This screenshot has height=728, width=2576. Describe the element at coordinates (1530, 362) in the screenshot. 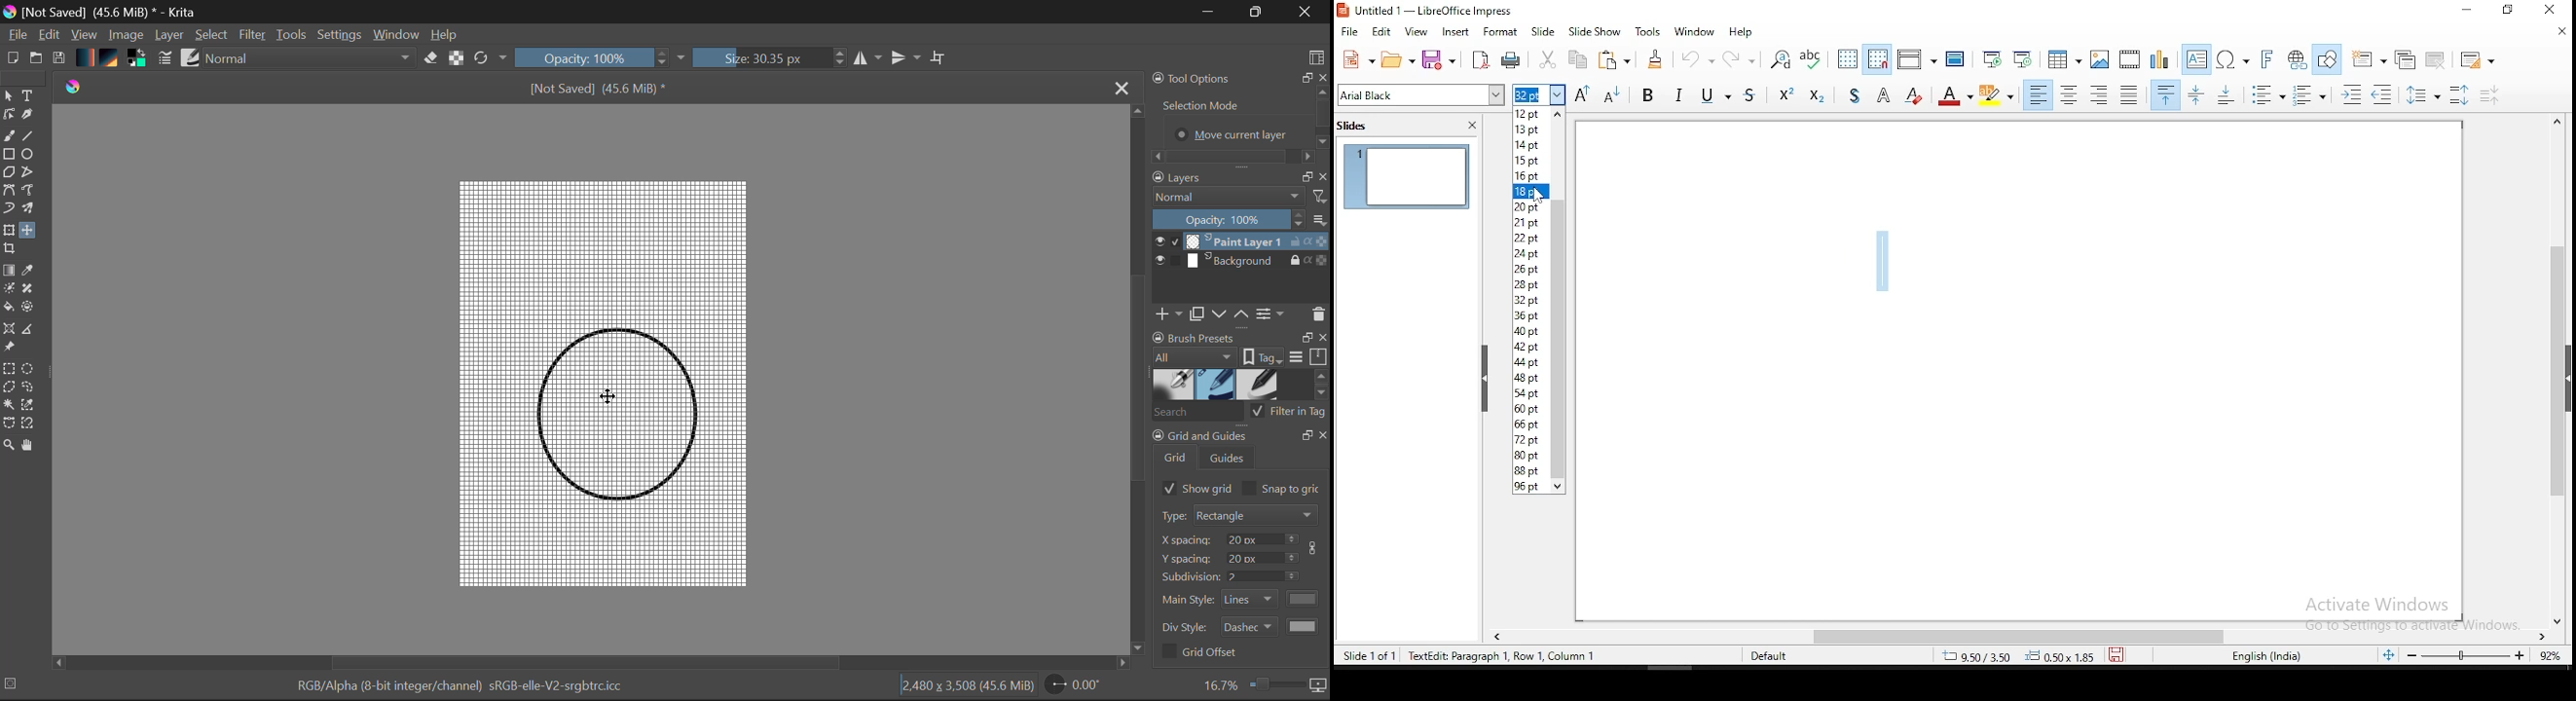

I see `44` at that location.